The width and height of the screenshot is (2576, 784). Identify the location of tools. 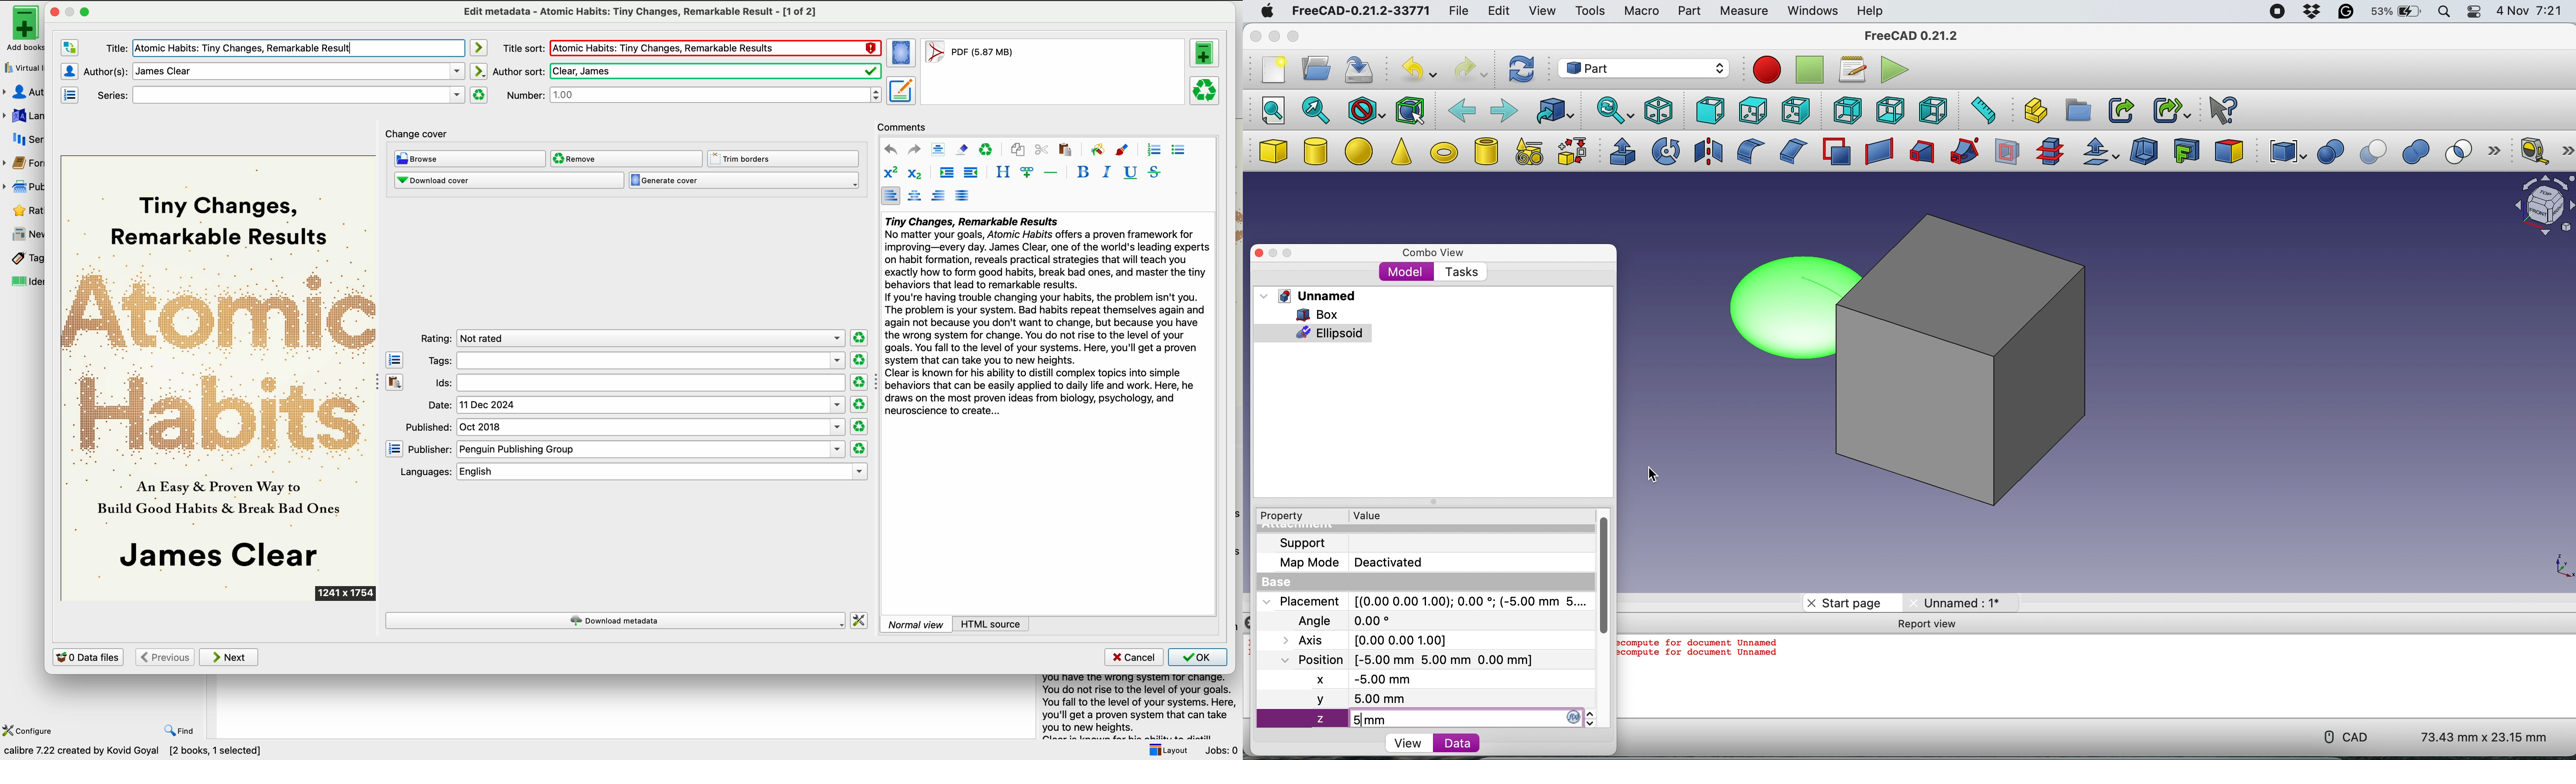
(1593, 13).